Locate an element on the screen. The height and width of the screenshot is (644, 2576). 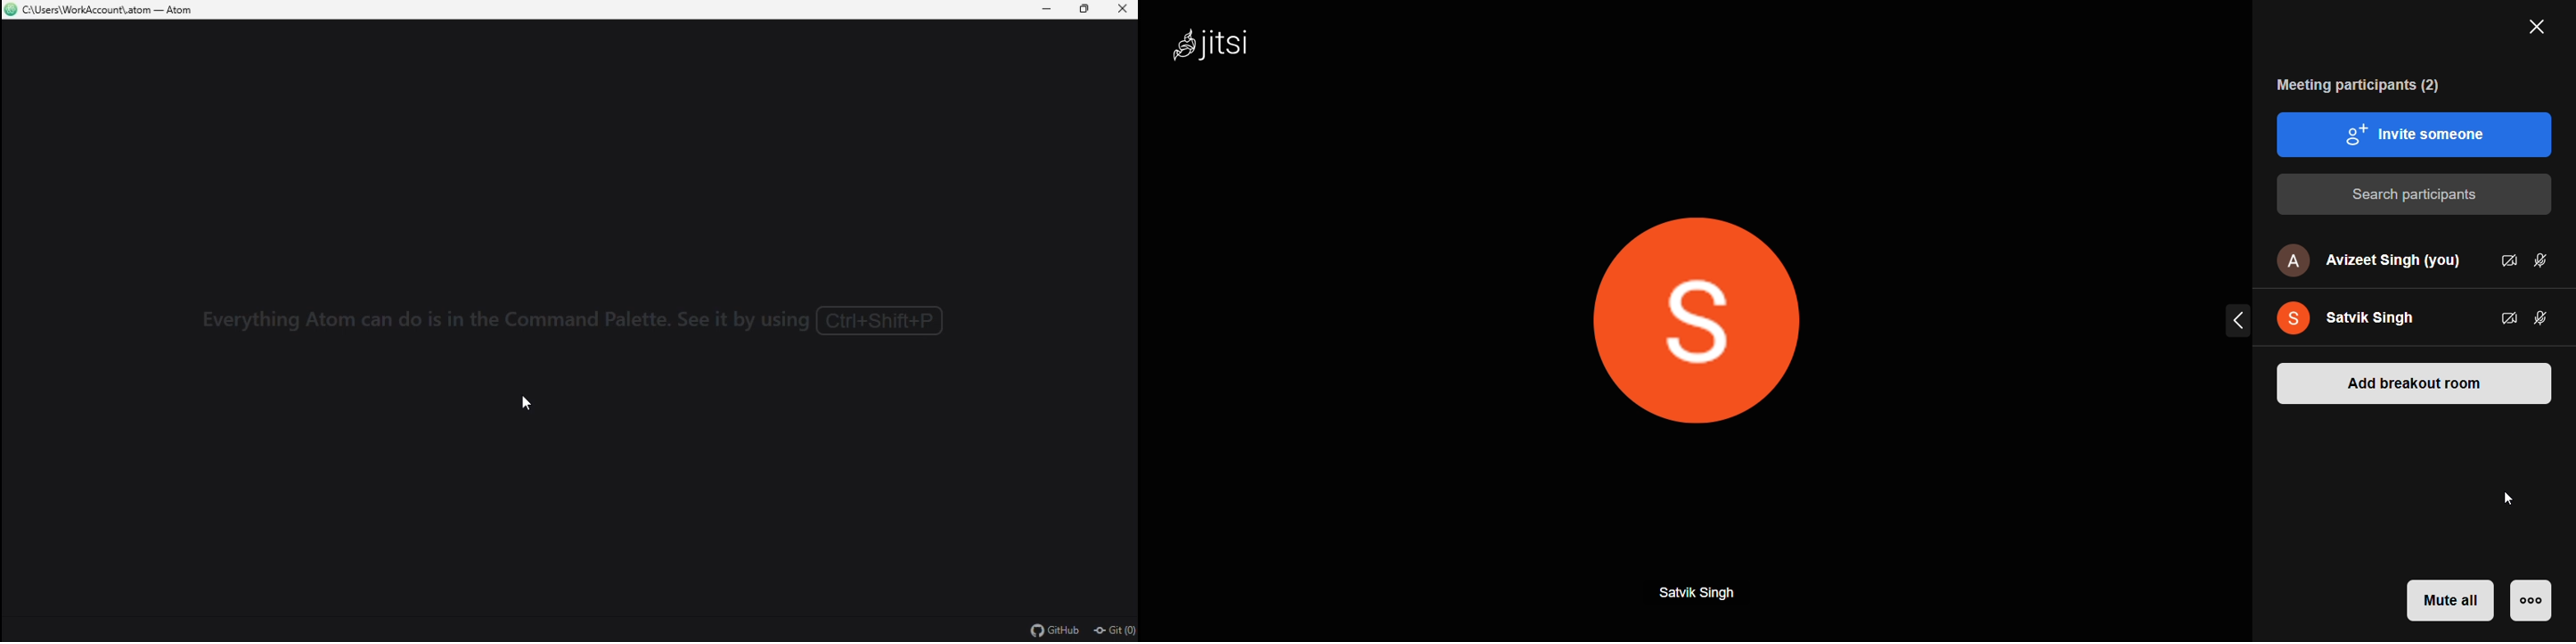
File name and file path is located at coordinates (105, 11).